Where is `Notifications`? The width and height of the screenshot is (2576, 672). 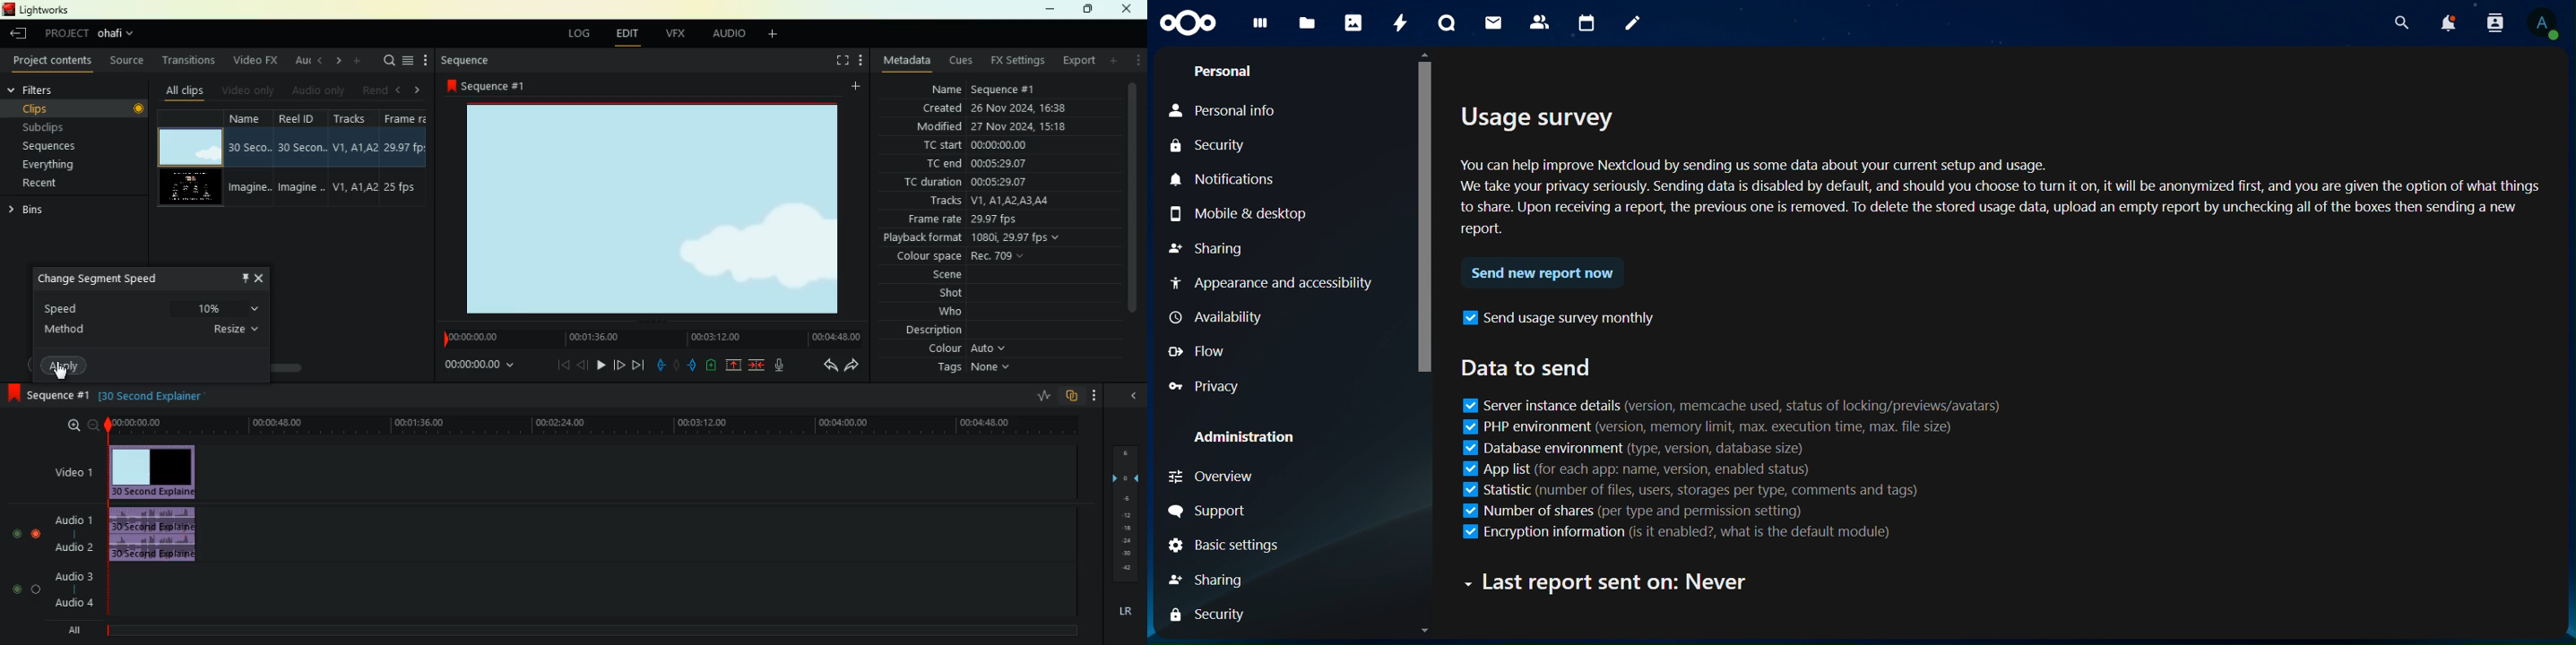 Notifications is located at coordinates (1229, 180).